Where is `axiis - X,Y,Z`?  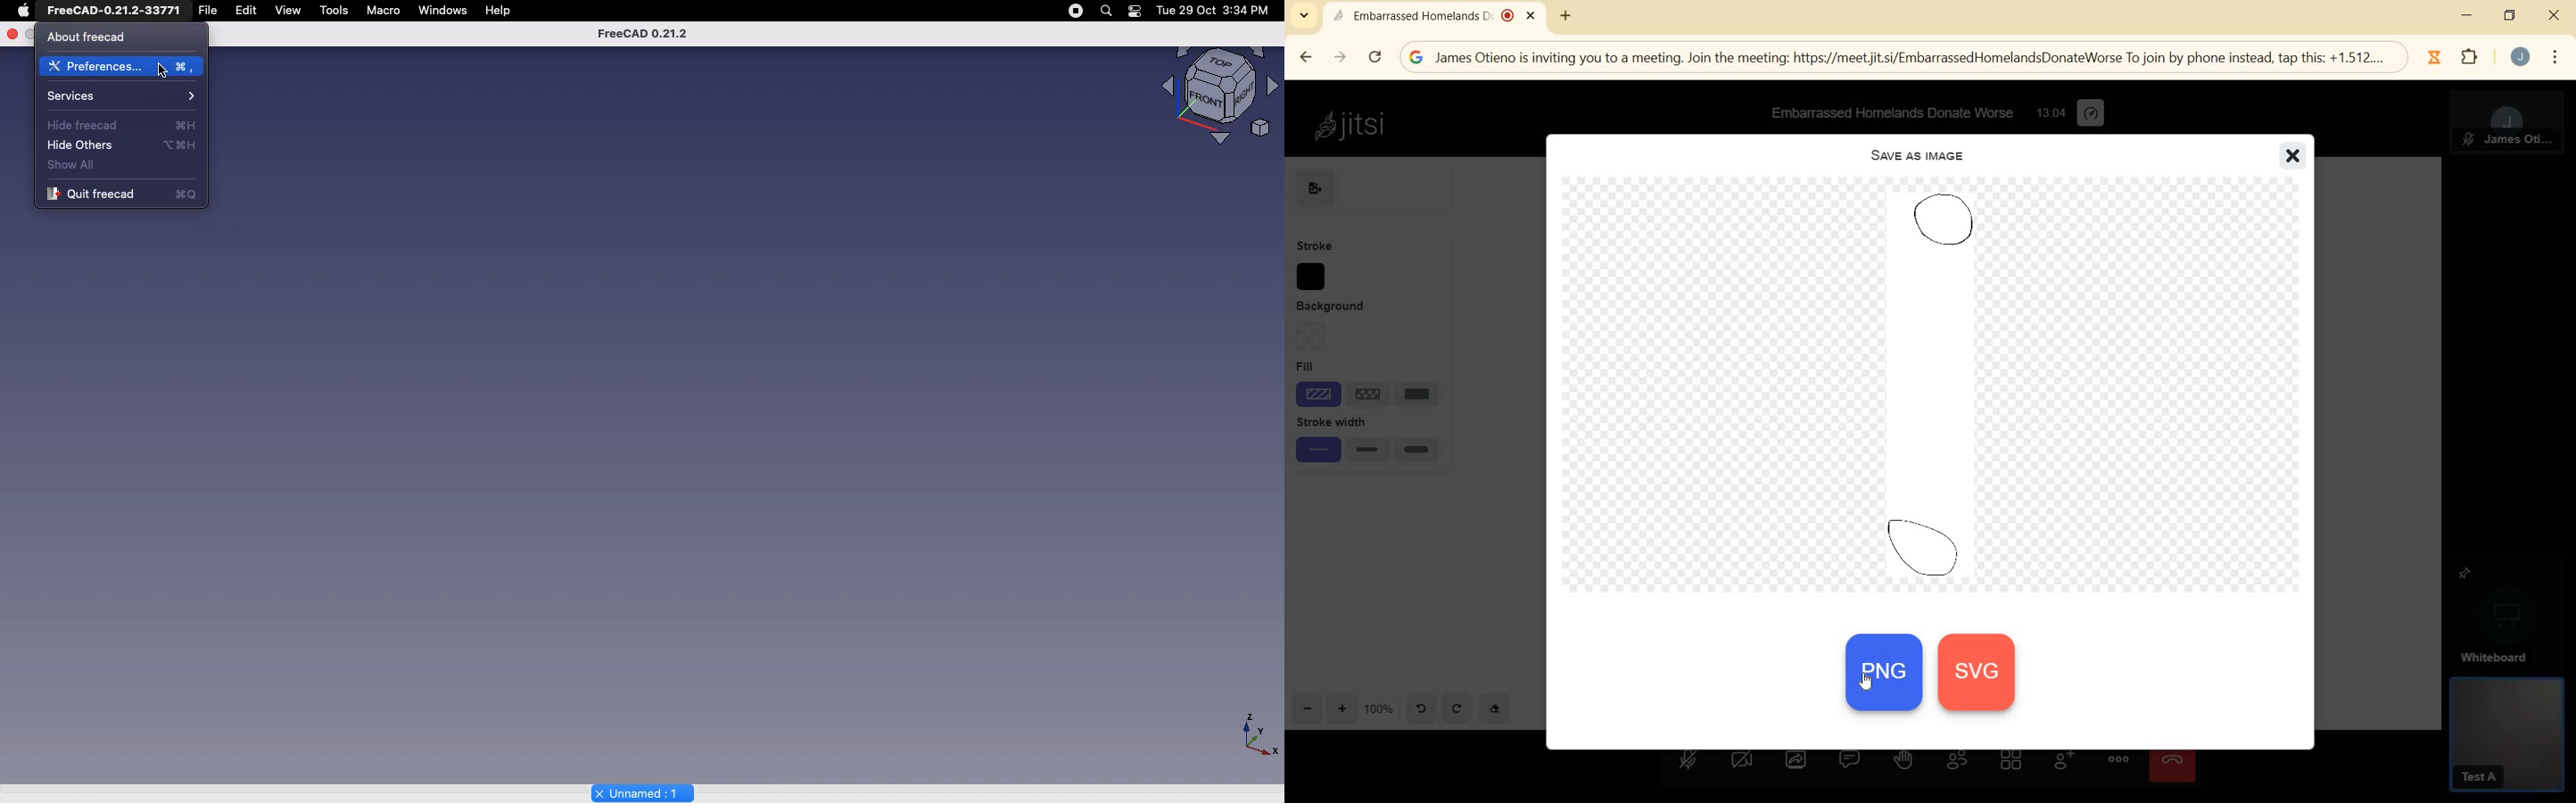
axiis - X,Y,Z is located at coordinates (1257, 732).